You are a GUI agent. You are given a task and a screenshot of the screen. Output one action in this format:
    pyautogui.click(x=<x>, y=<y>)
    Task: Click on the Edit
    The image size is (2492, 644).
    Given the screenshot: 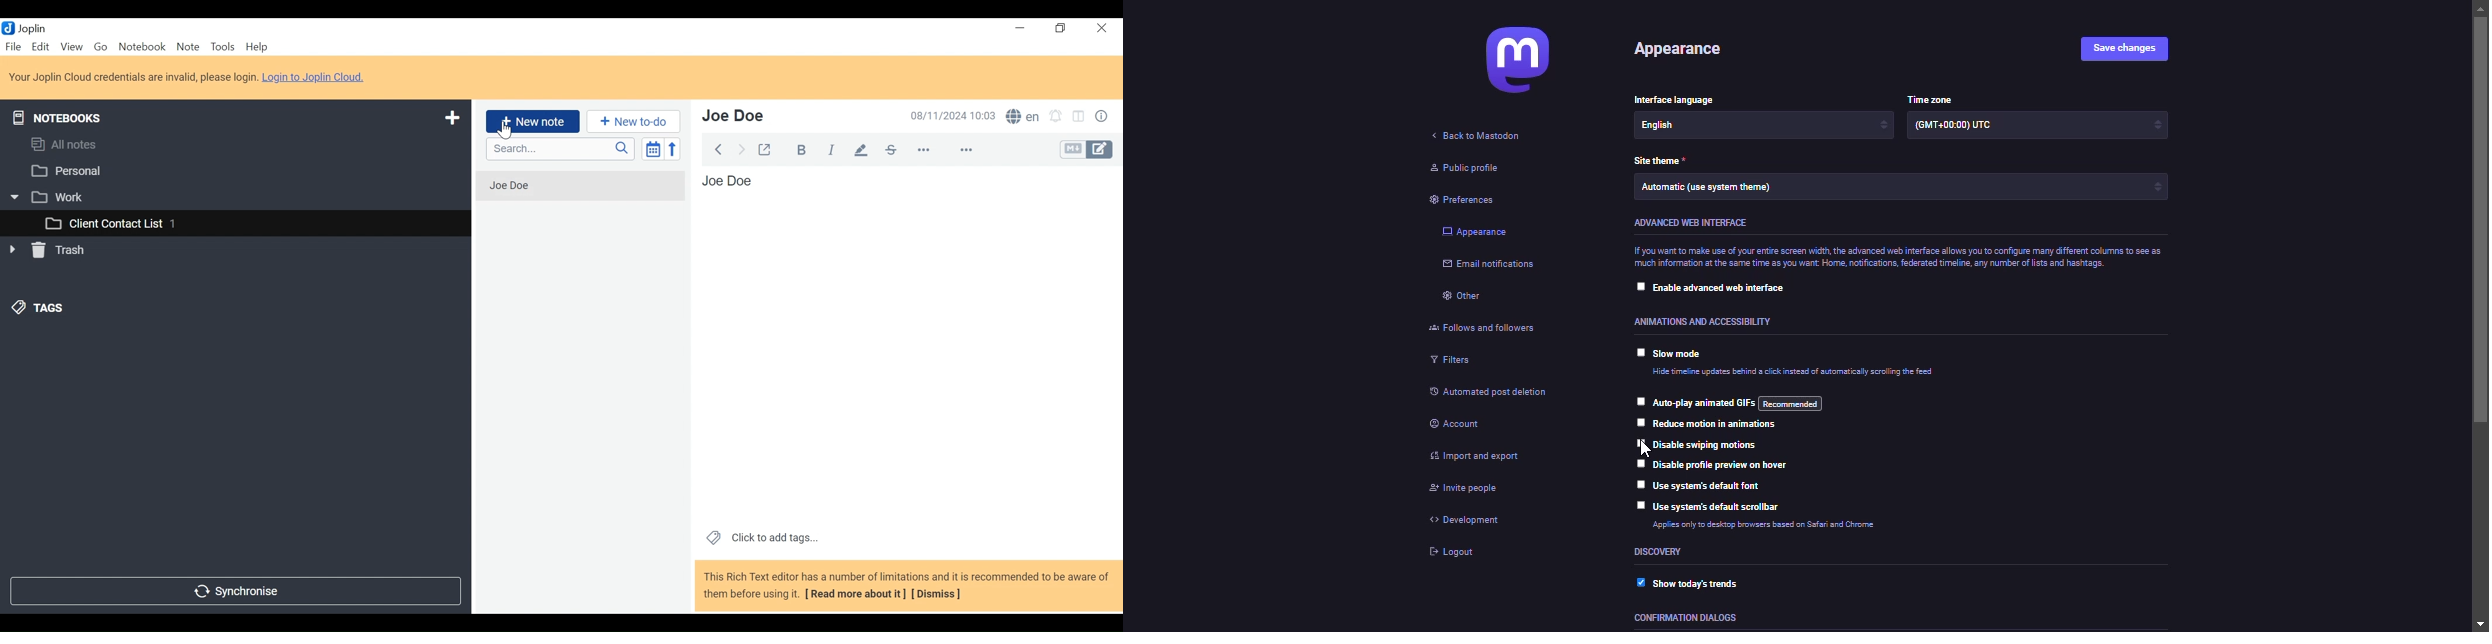 What is the action you would take?
    pyautogui.click(x=42, y=46)
    